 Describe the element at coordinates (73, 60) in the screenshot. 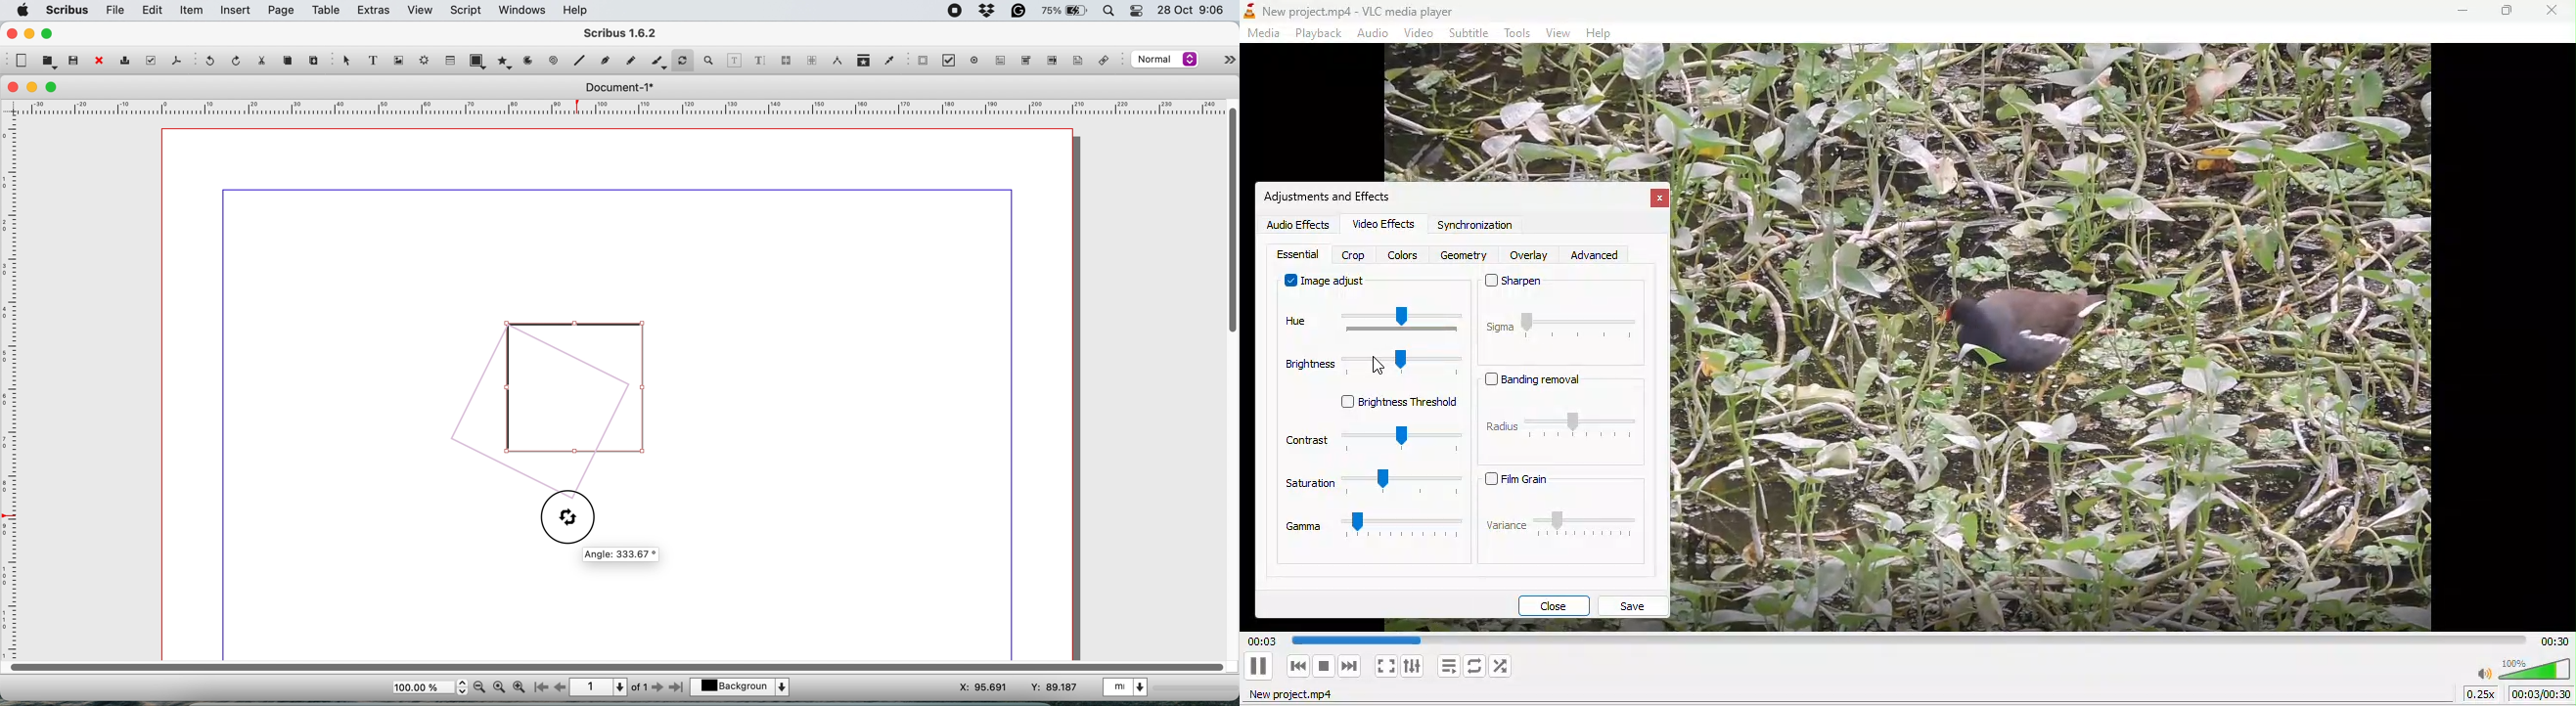

I see `save` at that location.